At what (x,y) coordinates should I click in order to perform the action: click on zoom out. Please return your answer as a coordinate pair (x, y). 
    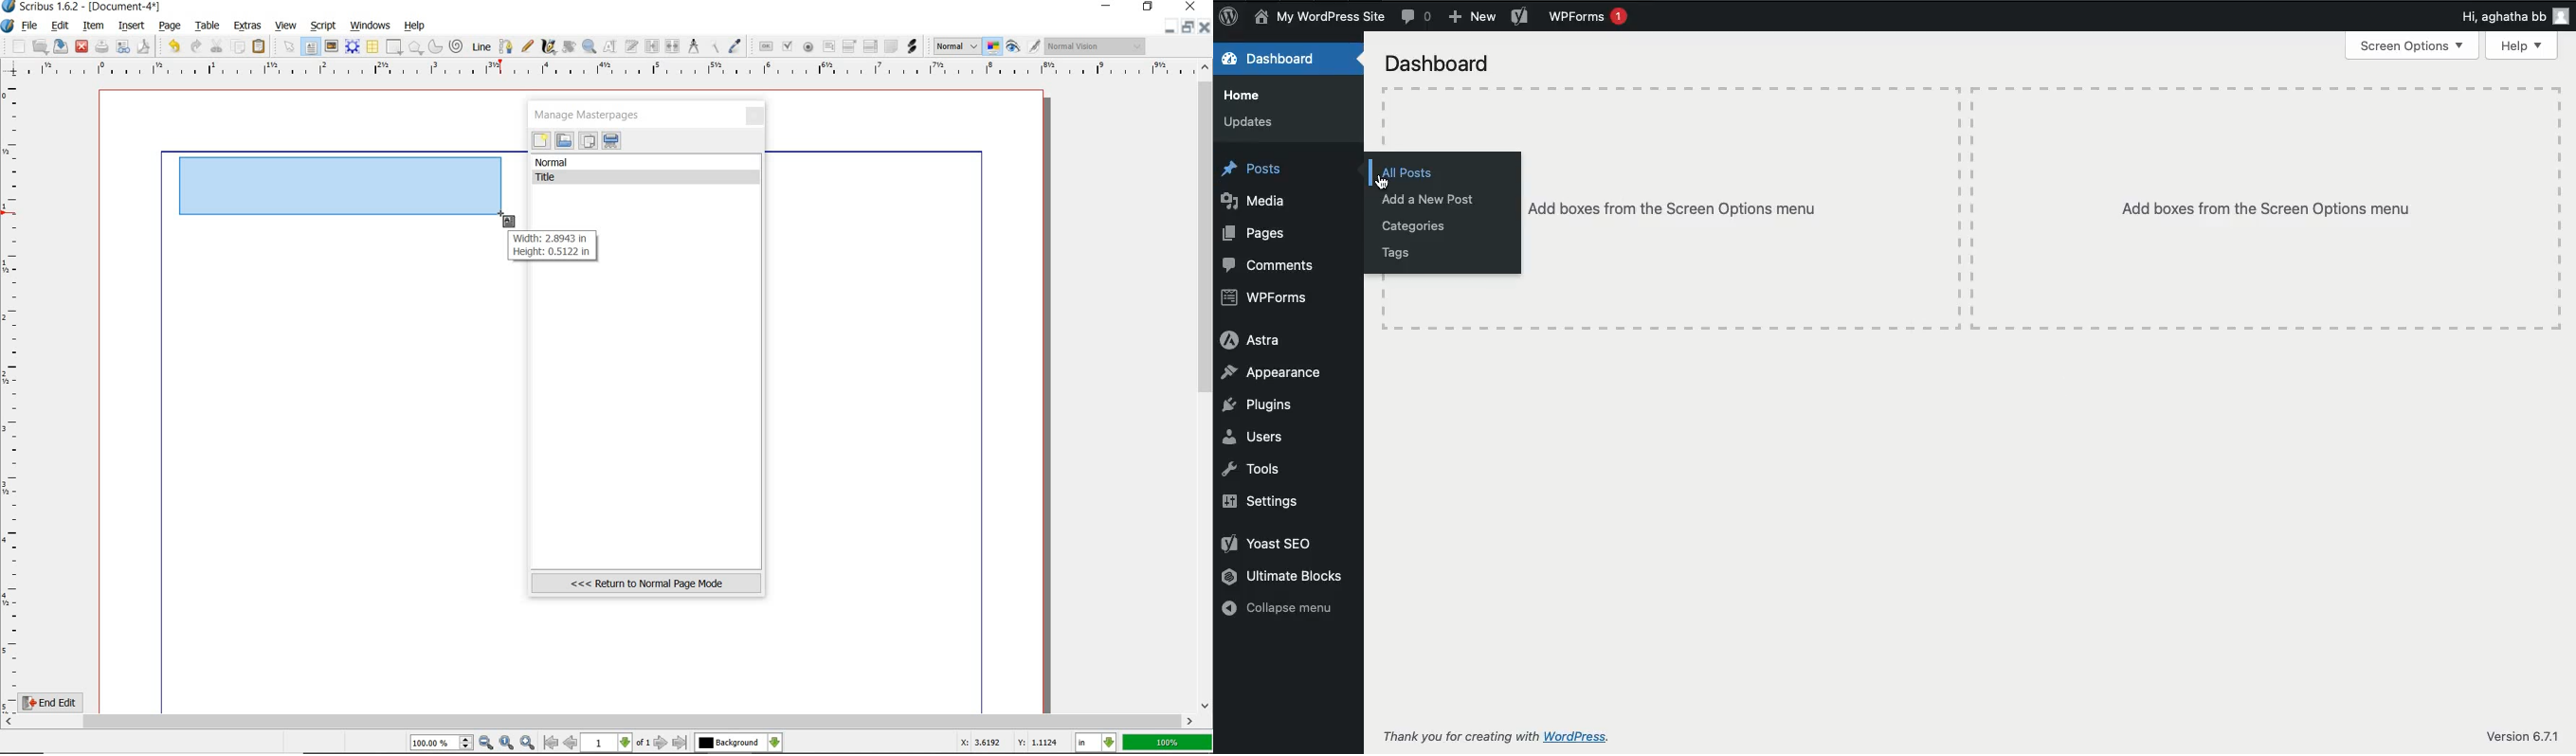
    Looking at the image, I should click on (487, 743).